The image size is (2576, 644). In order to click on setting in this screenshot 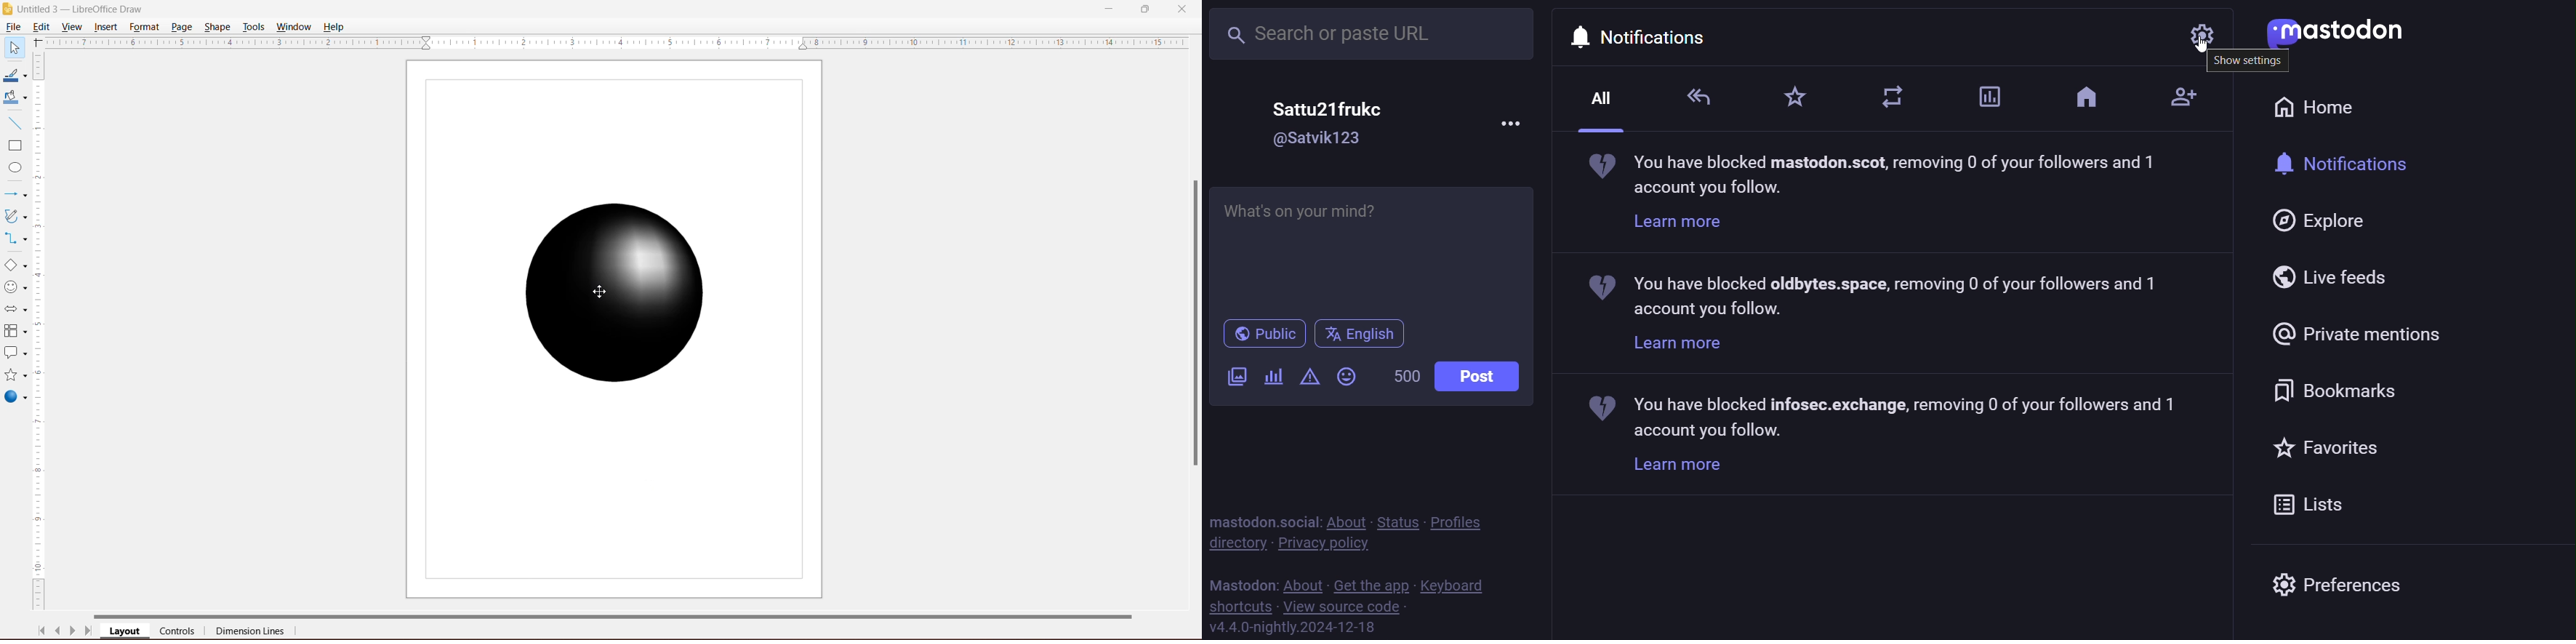, I will do `click(2203, 36)`.